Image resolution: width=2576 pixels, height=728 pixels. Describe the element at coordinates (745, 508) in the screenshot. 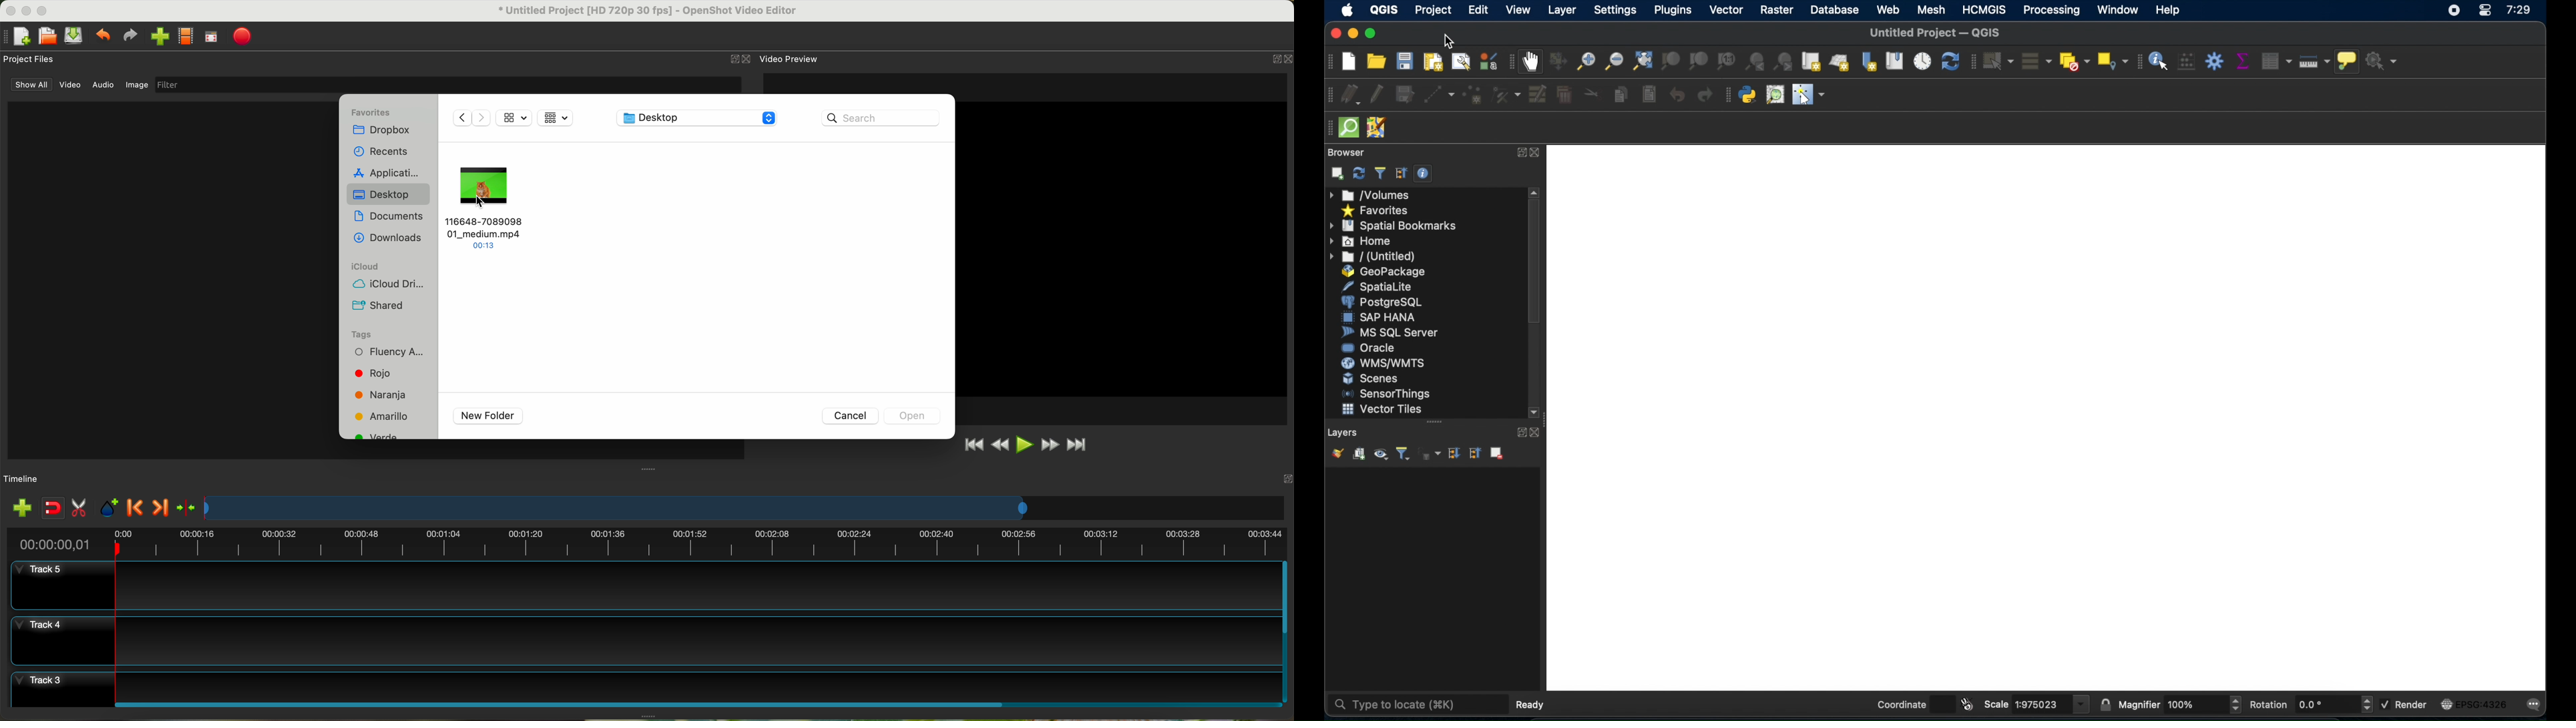

I see `timeline` at that location.